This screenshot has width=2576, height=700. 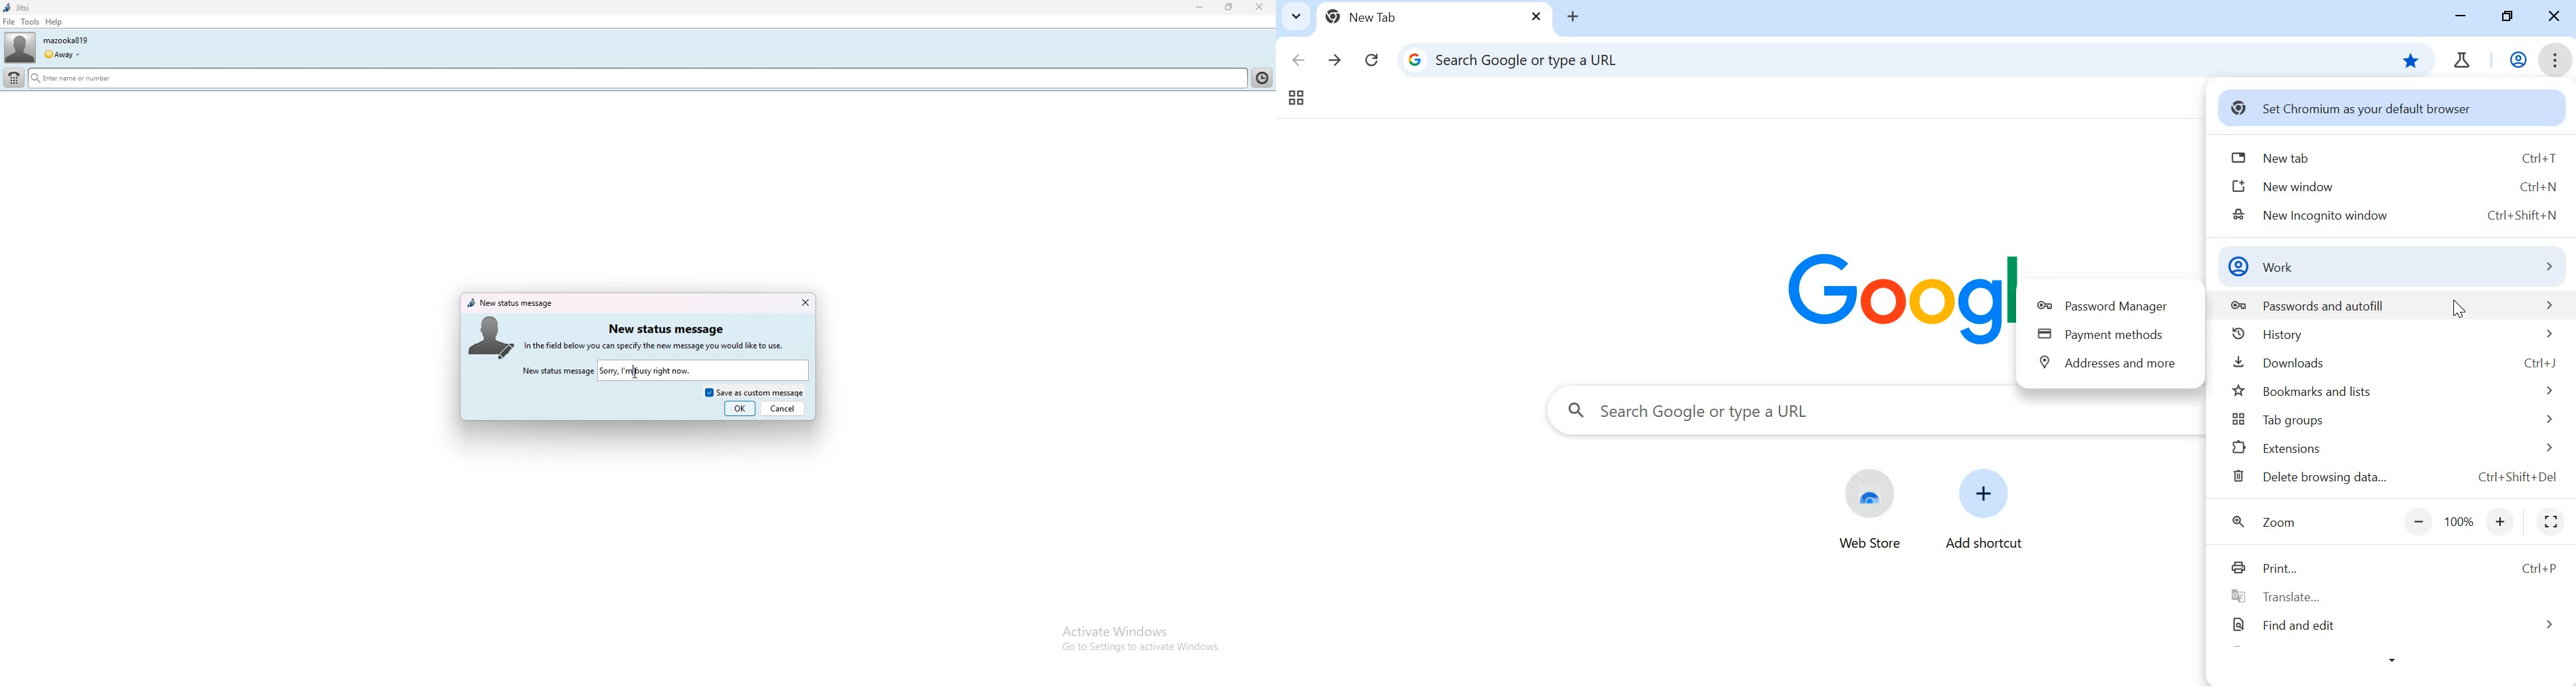 I want to click on bookmarks and lists, so click(x=2393, y=392).